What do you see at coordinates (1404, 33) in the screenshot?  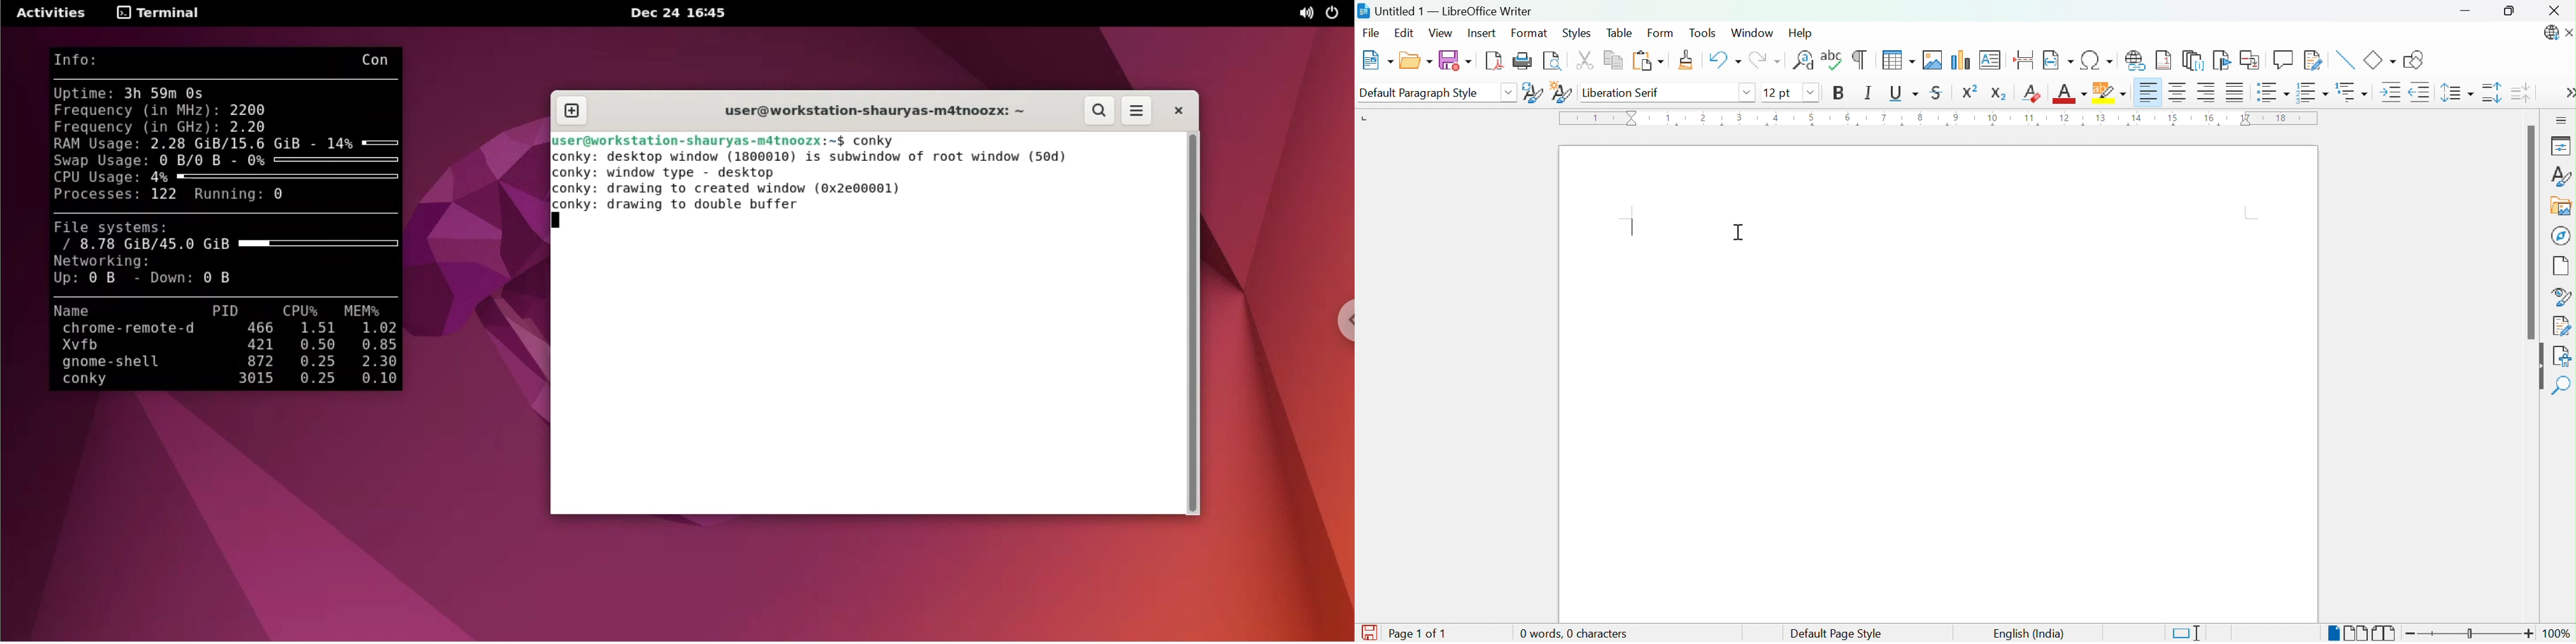 I see `Edit` at bounding box center [1404, 33].